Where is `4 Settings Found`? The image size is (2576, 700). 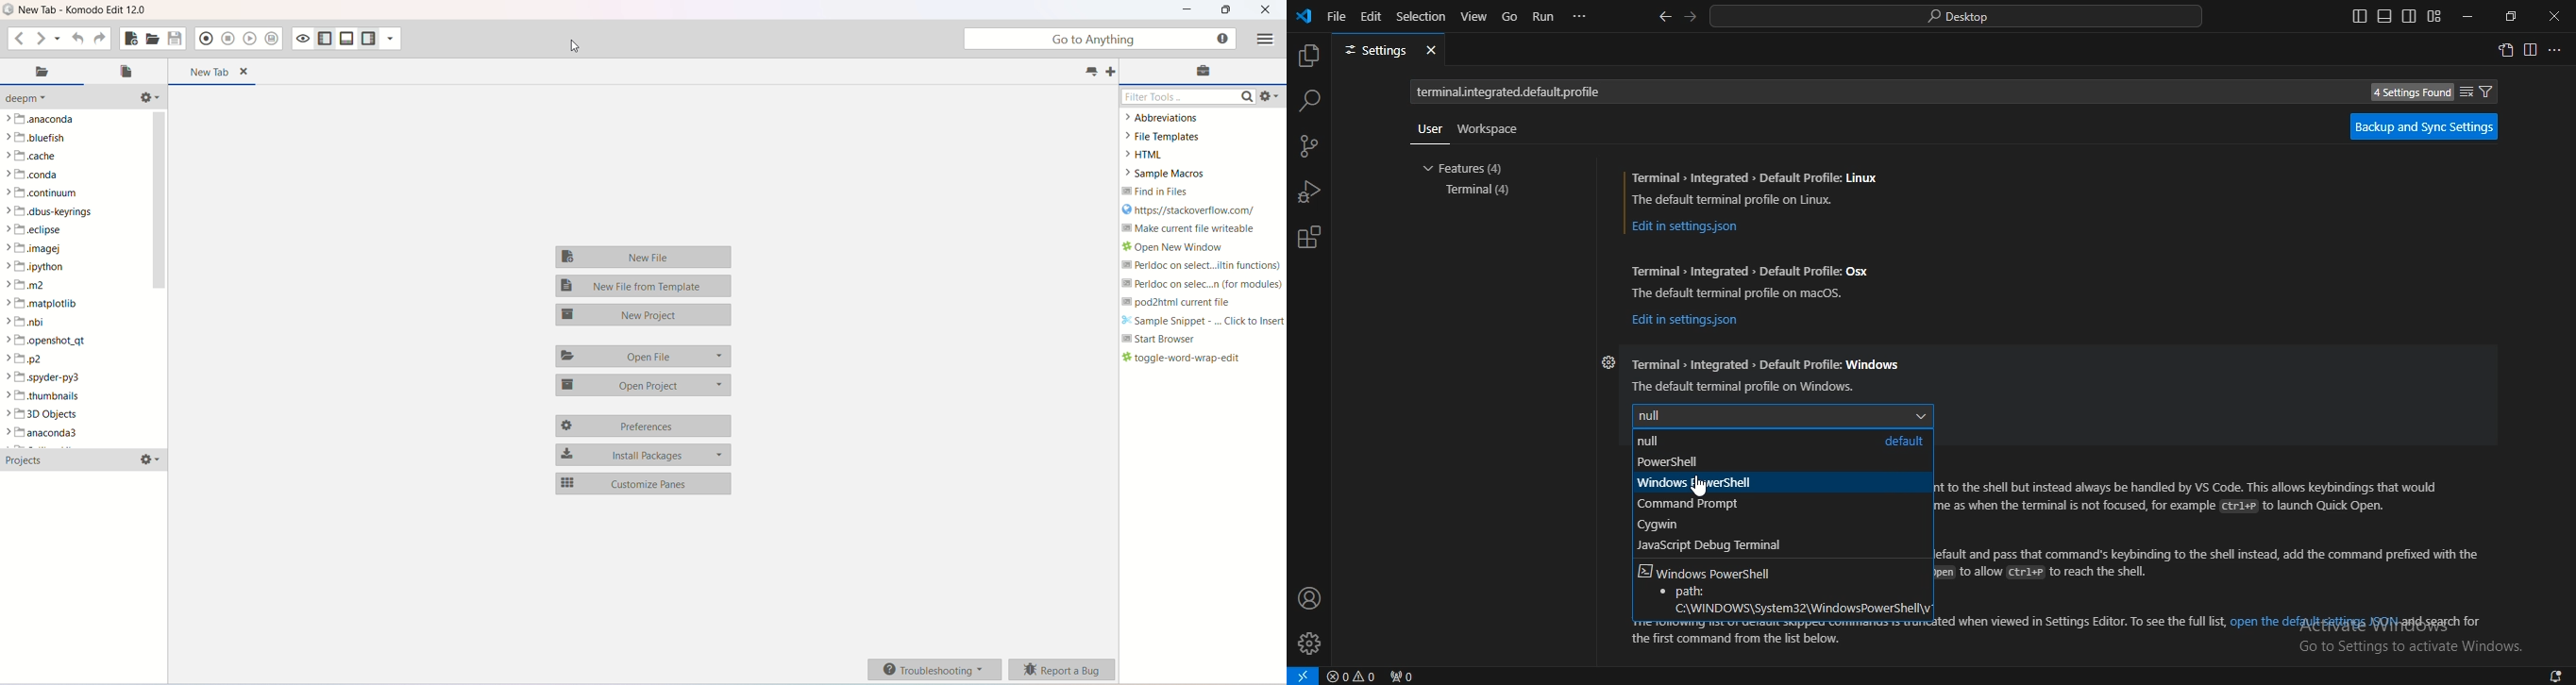 4 Settings Found is located at coordinates (2414, 92).